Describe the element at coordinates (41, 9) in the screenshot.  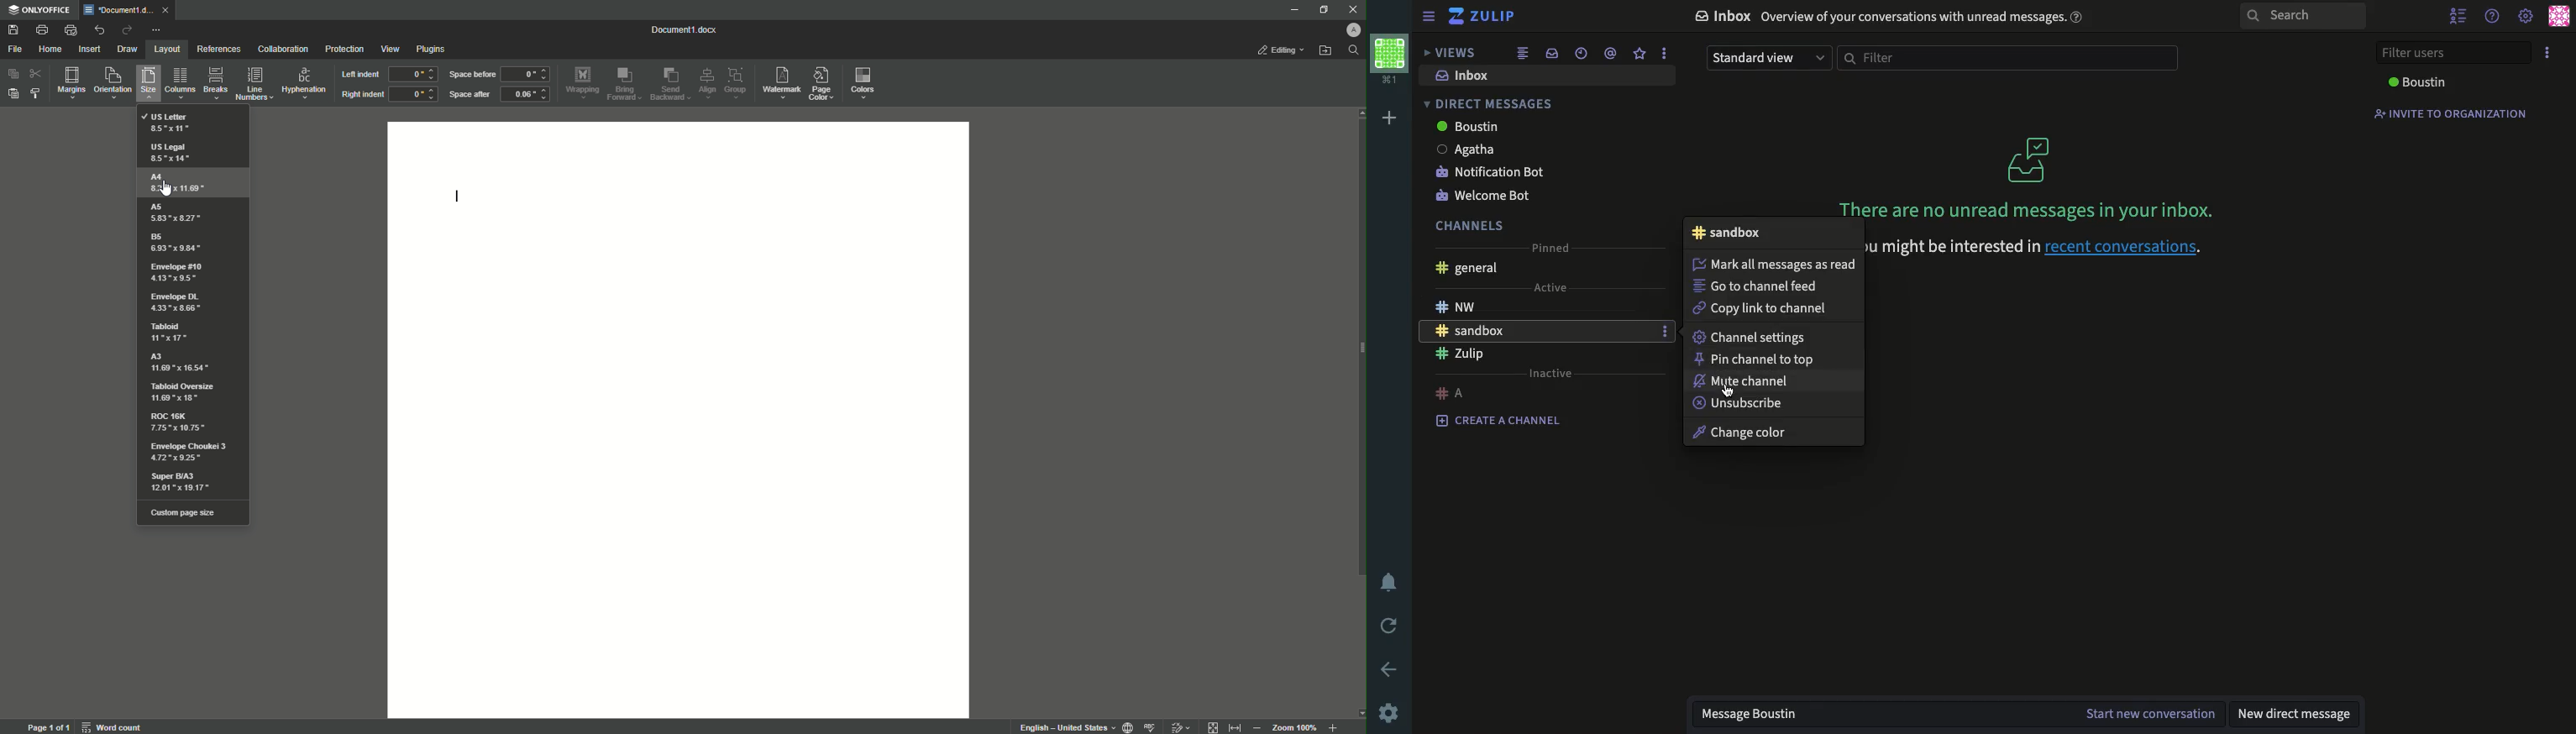
I see `ONLYOFFICE` at that location.